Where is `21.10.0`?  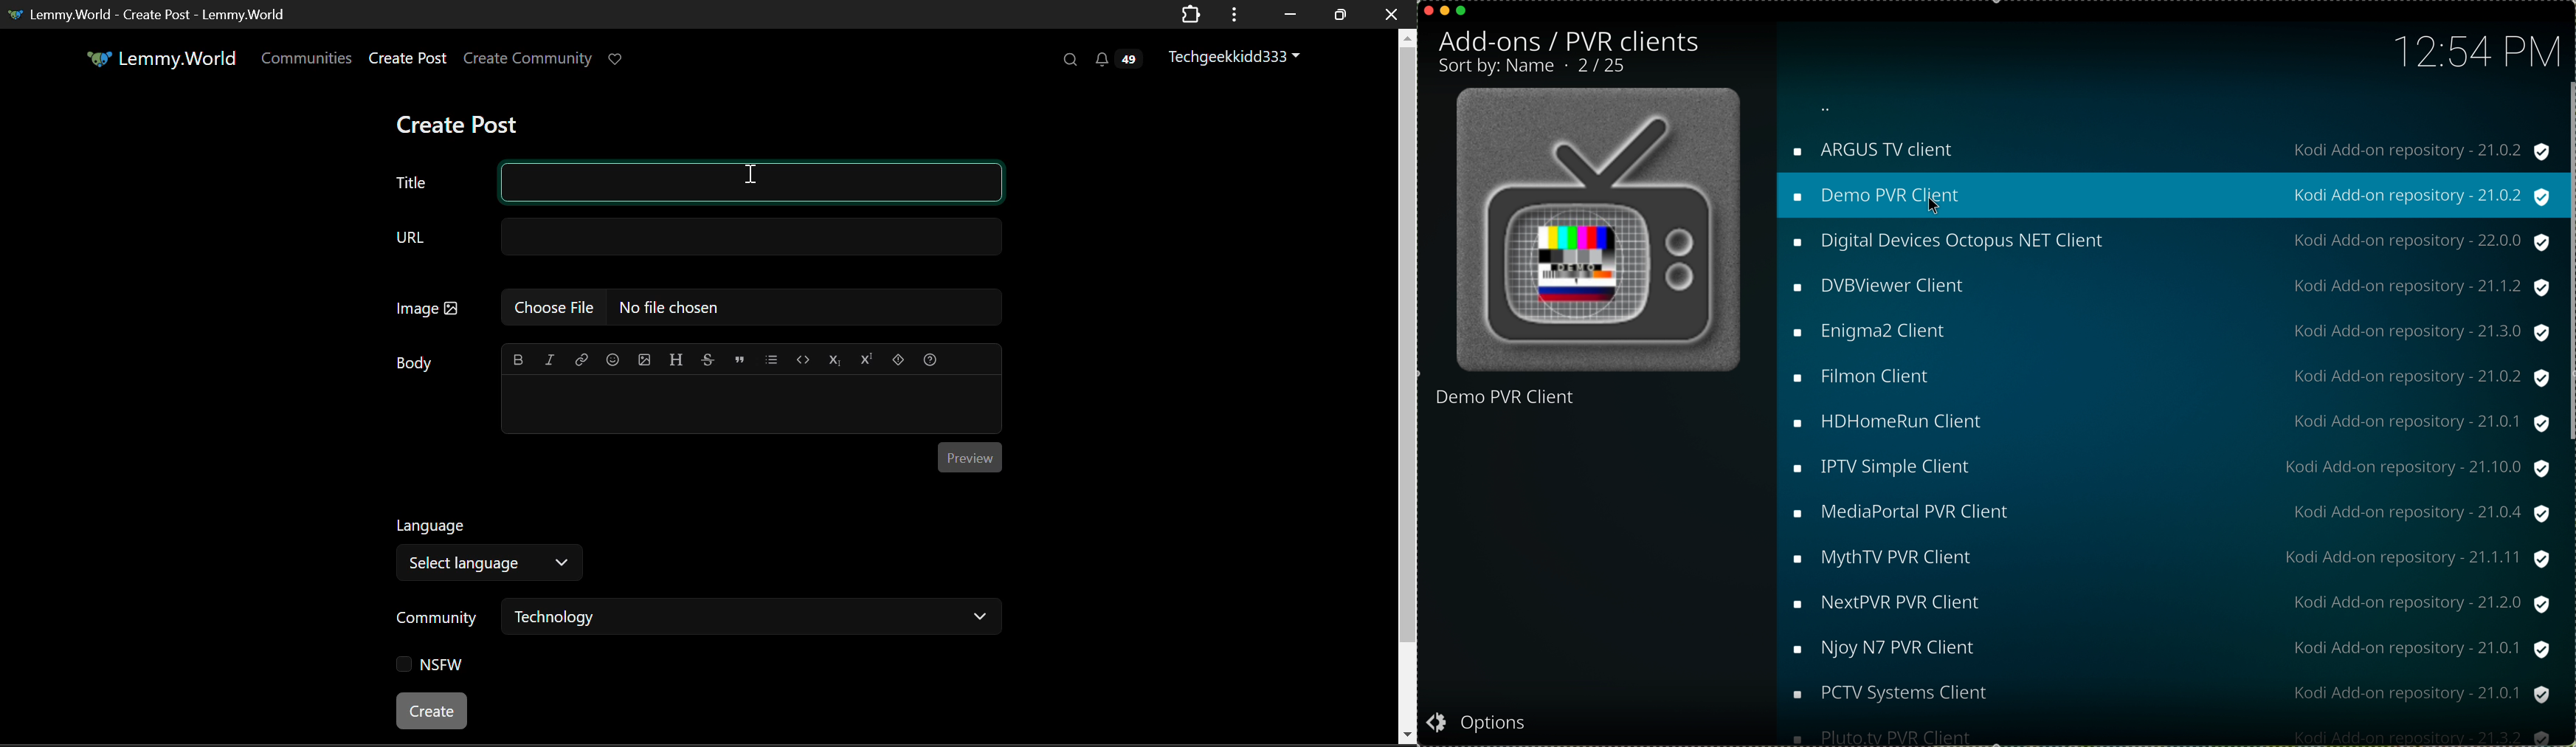
21.10.0 is located at coordinates (2497, 469).